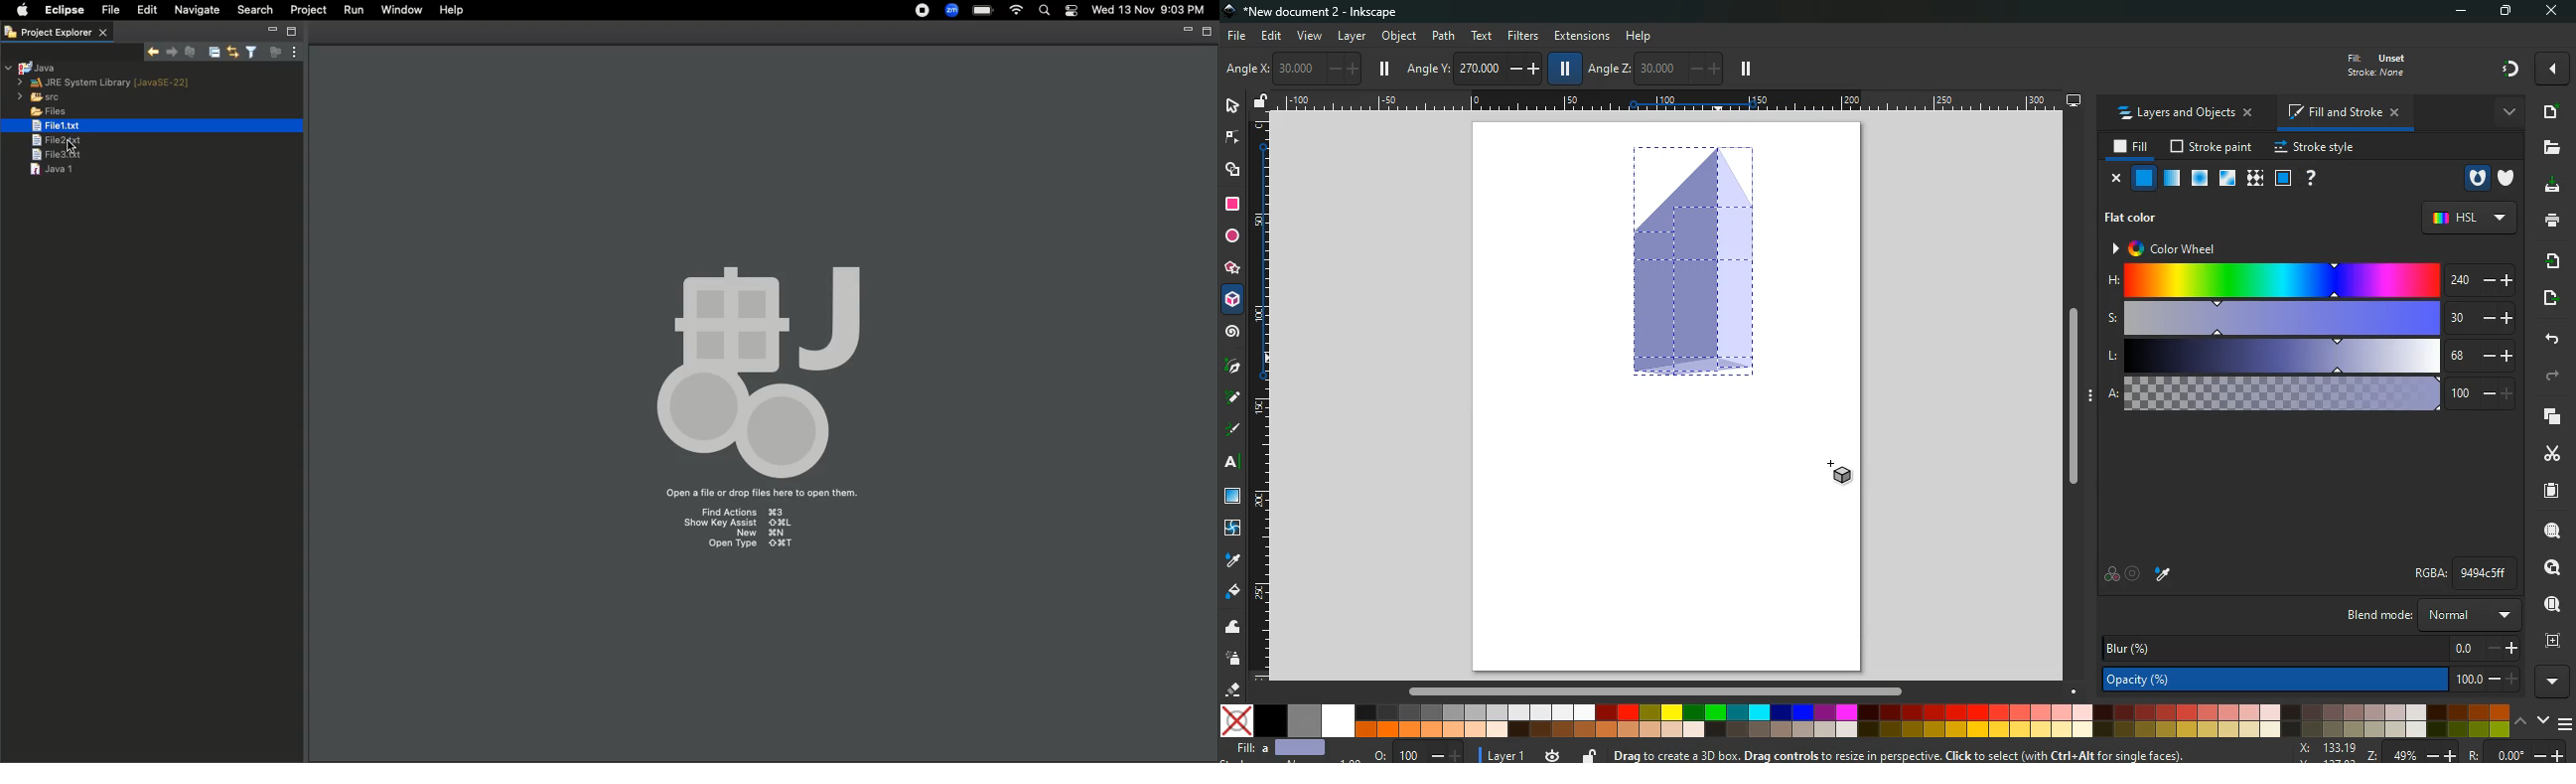 Image resolution: width=2576 pixels, height=784 pixels. I want to click on download, so click(2548, 186).